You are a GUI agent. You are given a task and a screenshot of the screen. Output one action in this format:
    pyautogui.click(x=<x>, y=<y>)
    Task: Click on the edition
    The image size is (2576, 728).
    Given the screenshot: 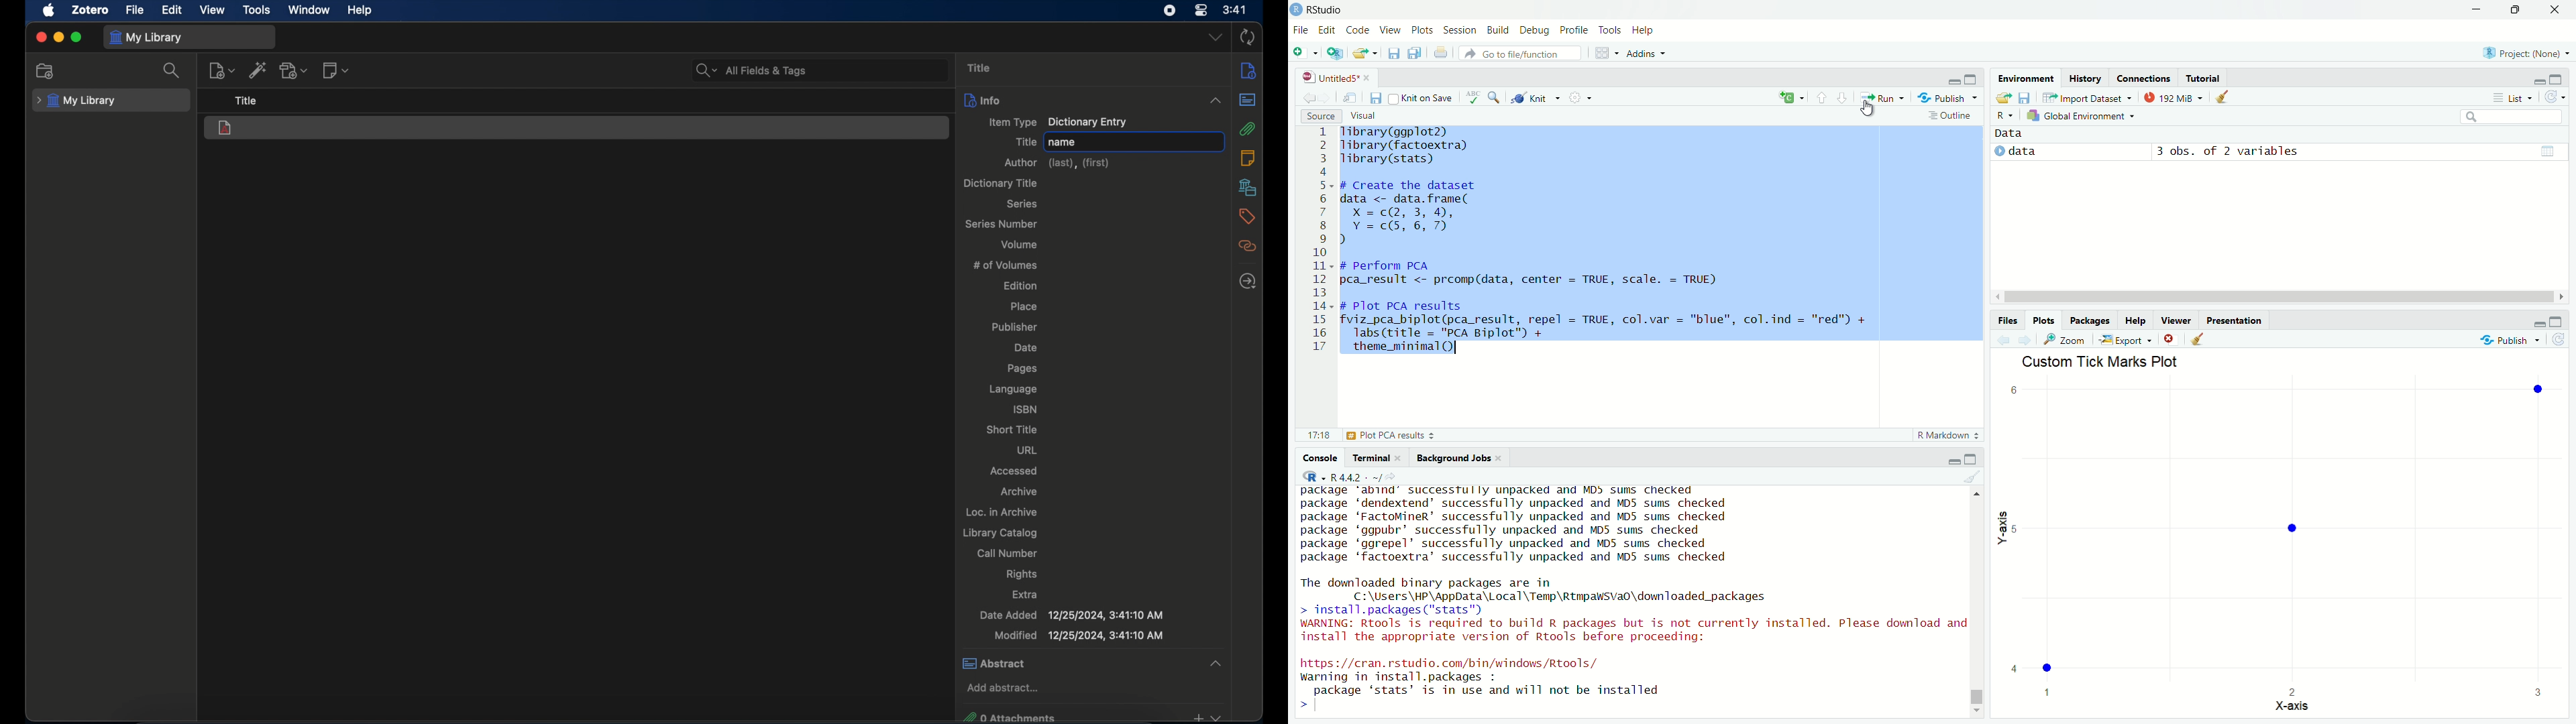 What is the action you would take?
    pyautogui.click(x=1021, y=285)
    